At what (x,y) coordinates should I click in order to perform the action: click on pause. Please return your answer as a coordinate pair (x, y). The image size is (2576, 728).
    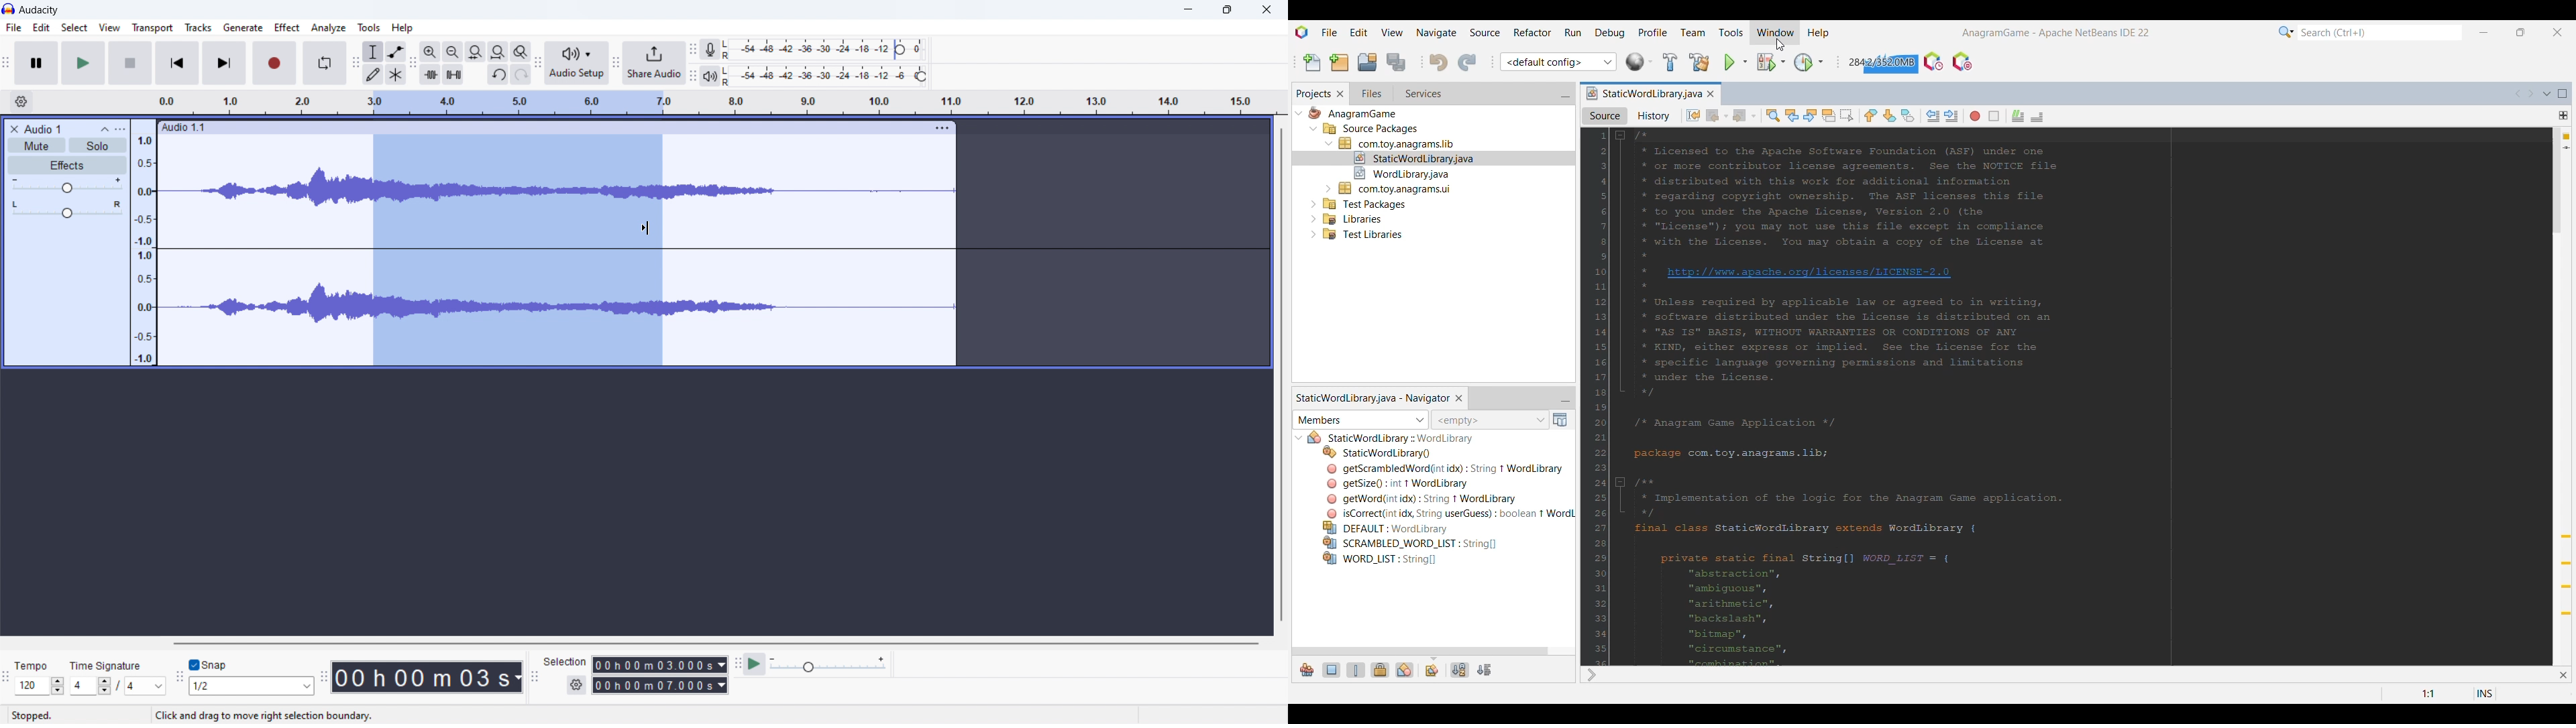
    Looking at the image, I should click on (36, 62).